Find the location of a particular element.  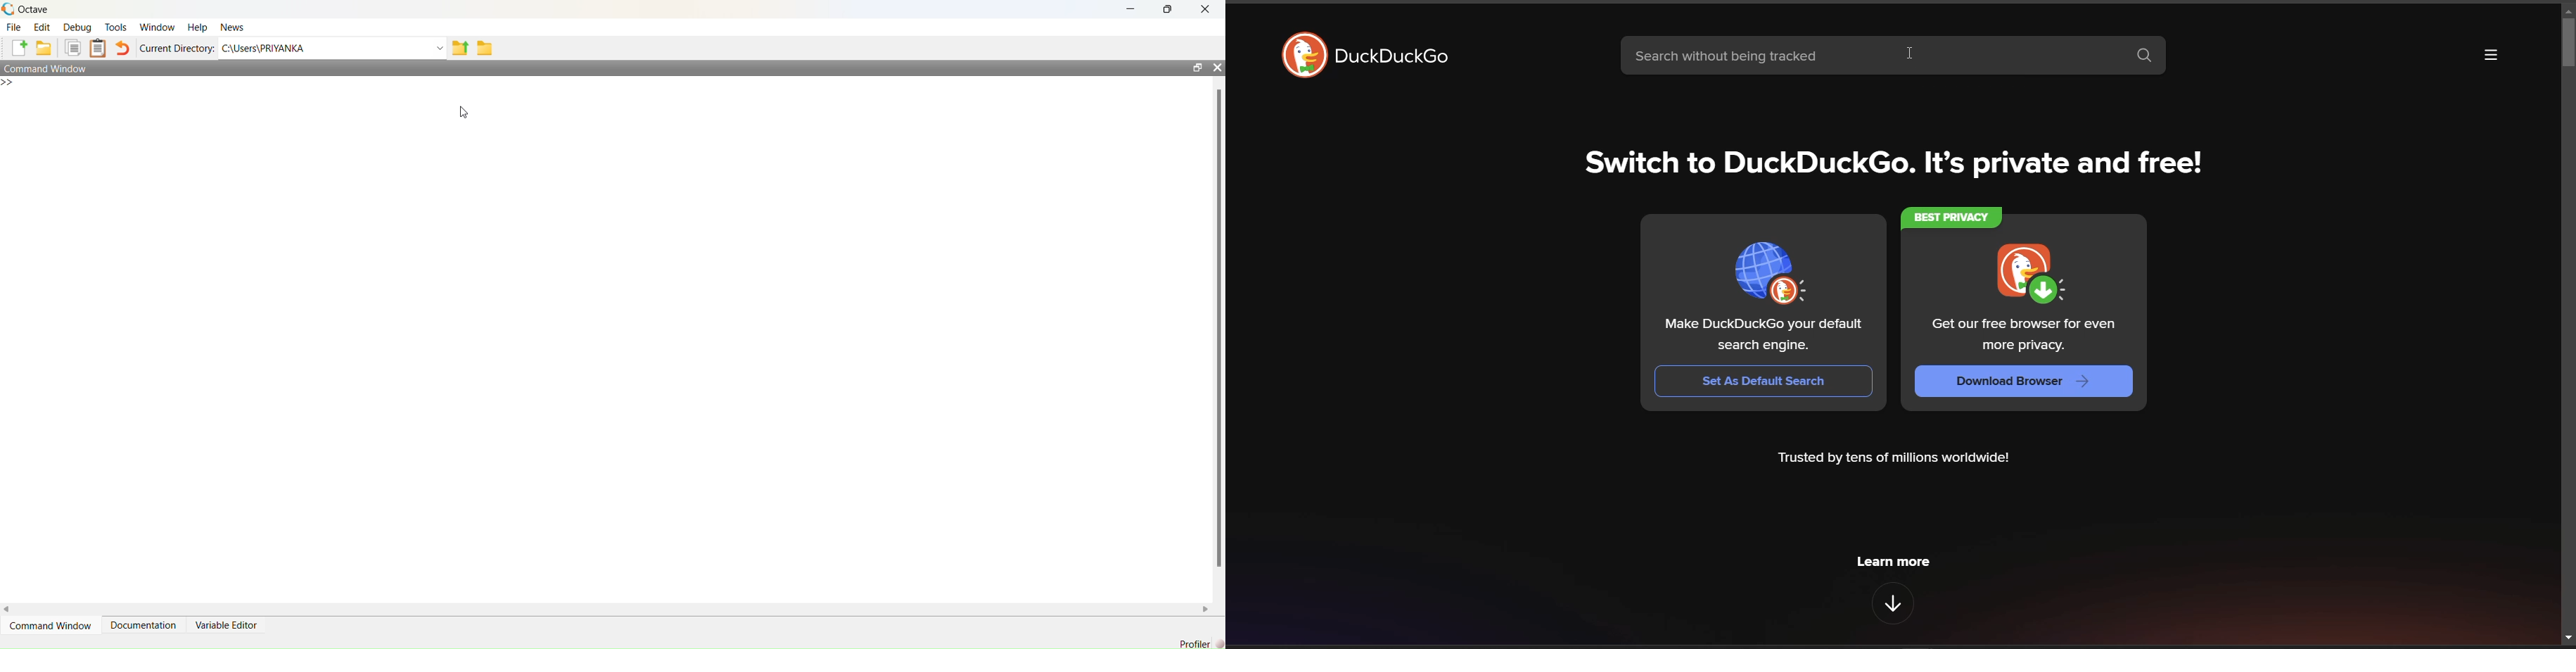

cursor is located at coordinates (465, 112).